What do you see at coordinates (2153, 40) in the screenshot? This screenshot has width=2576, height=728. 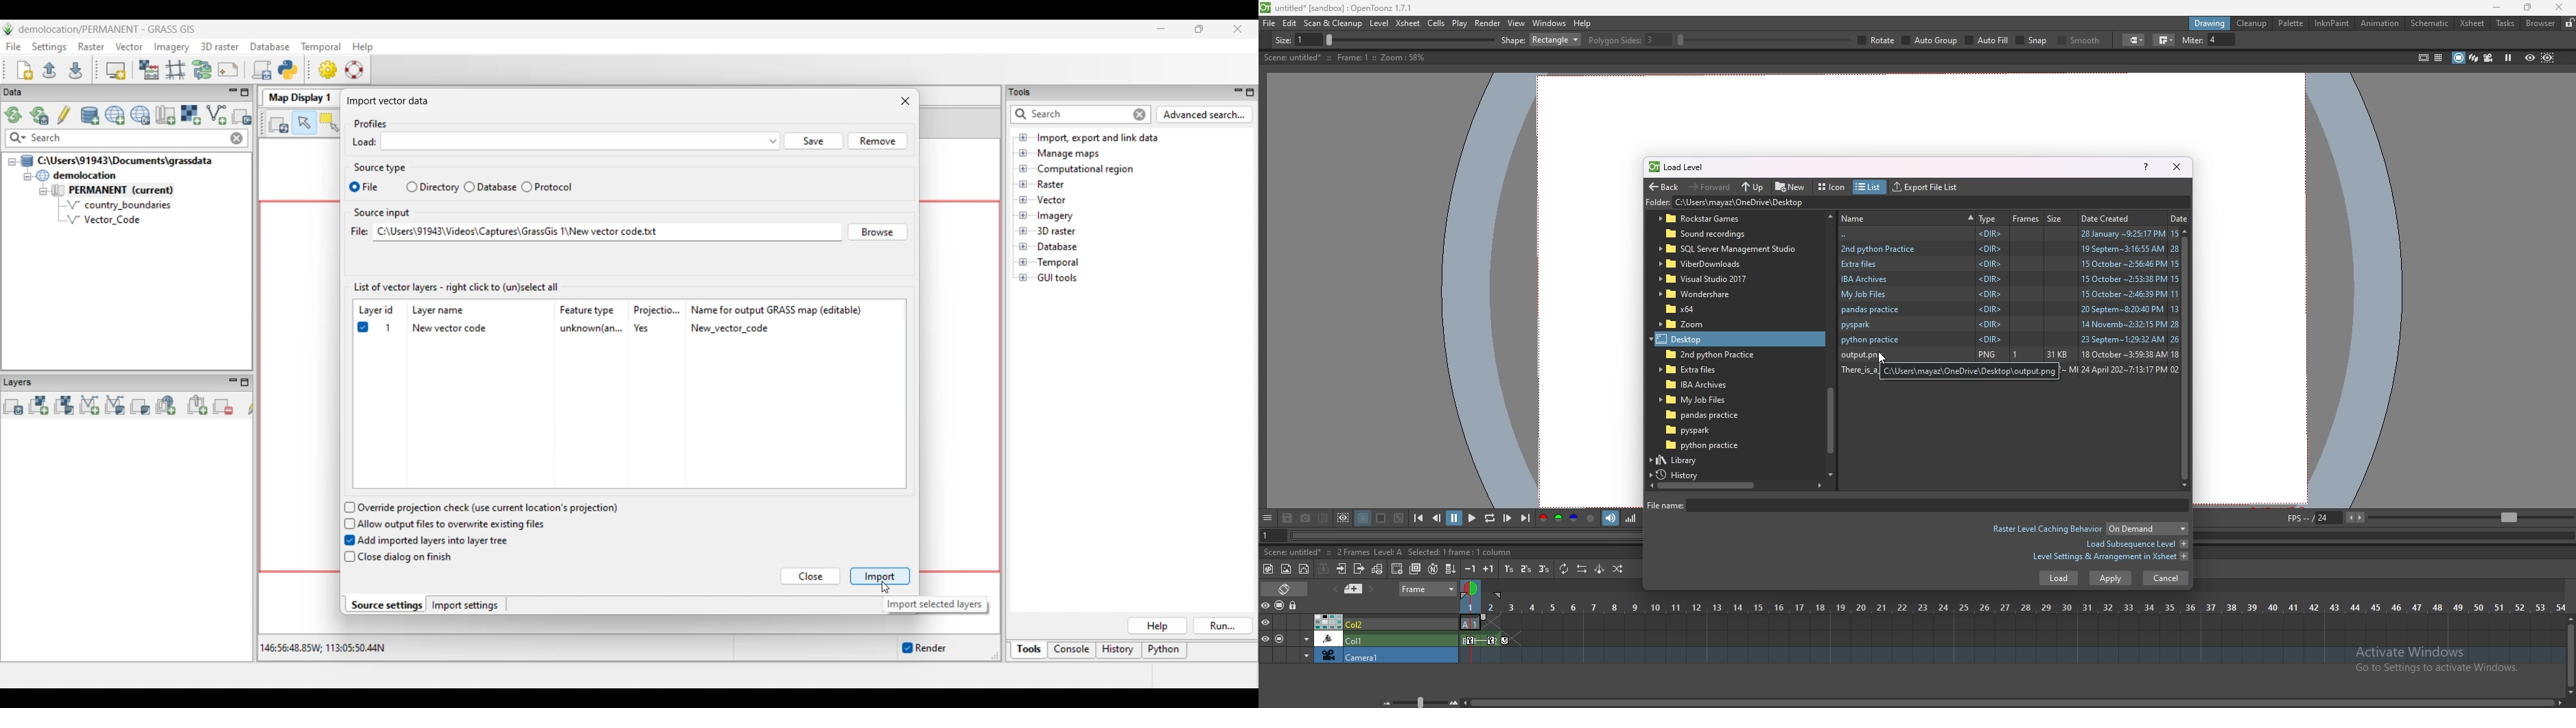 I see `rotate` at bounding box center [2153, 40].